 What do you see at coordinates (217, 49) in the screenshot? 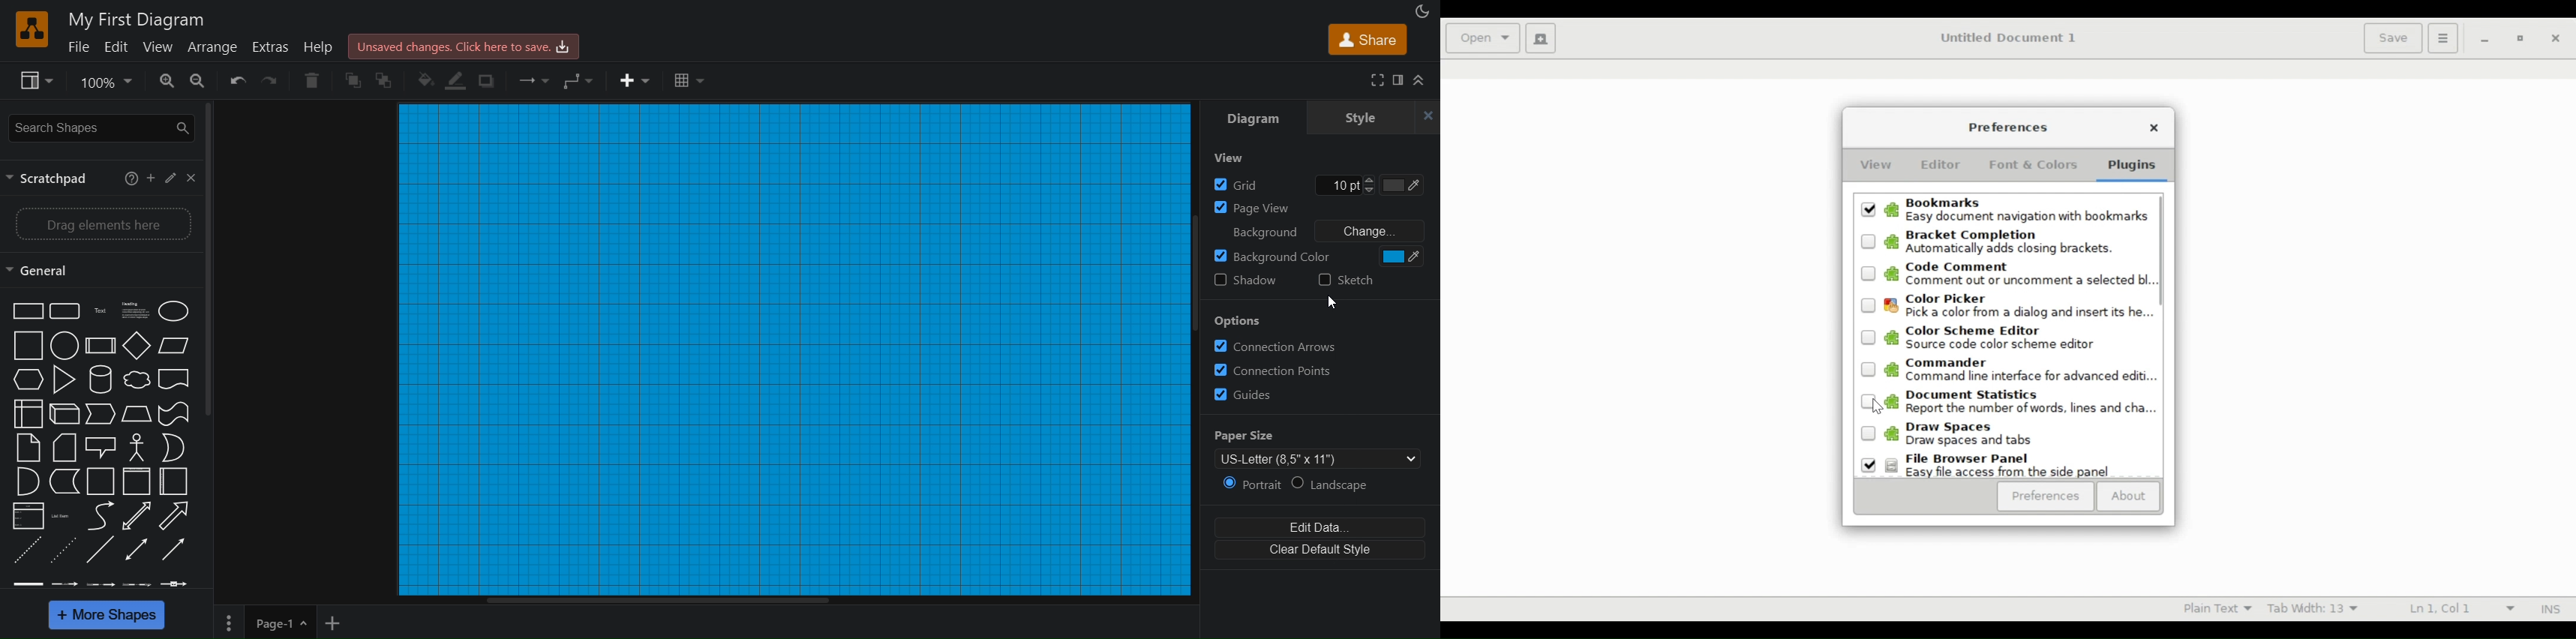
I see `arrange` at bounding box center [217, 49].